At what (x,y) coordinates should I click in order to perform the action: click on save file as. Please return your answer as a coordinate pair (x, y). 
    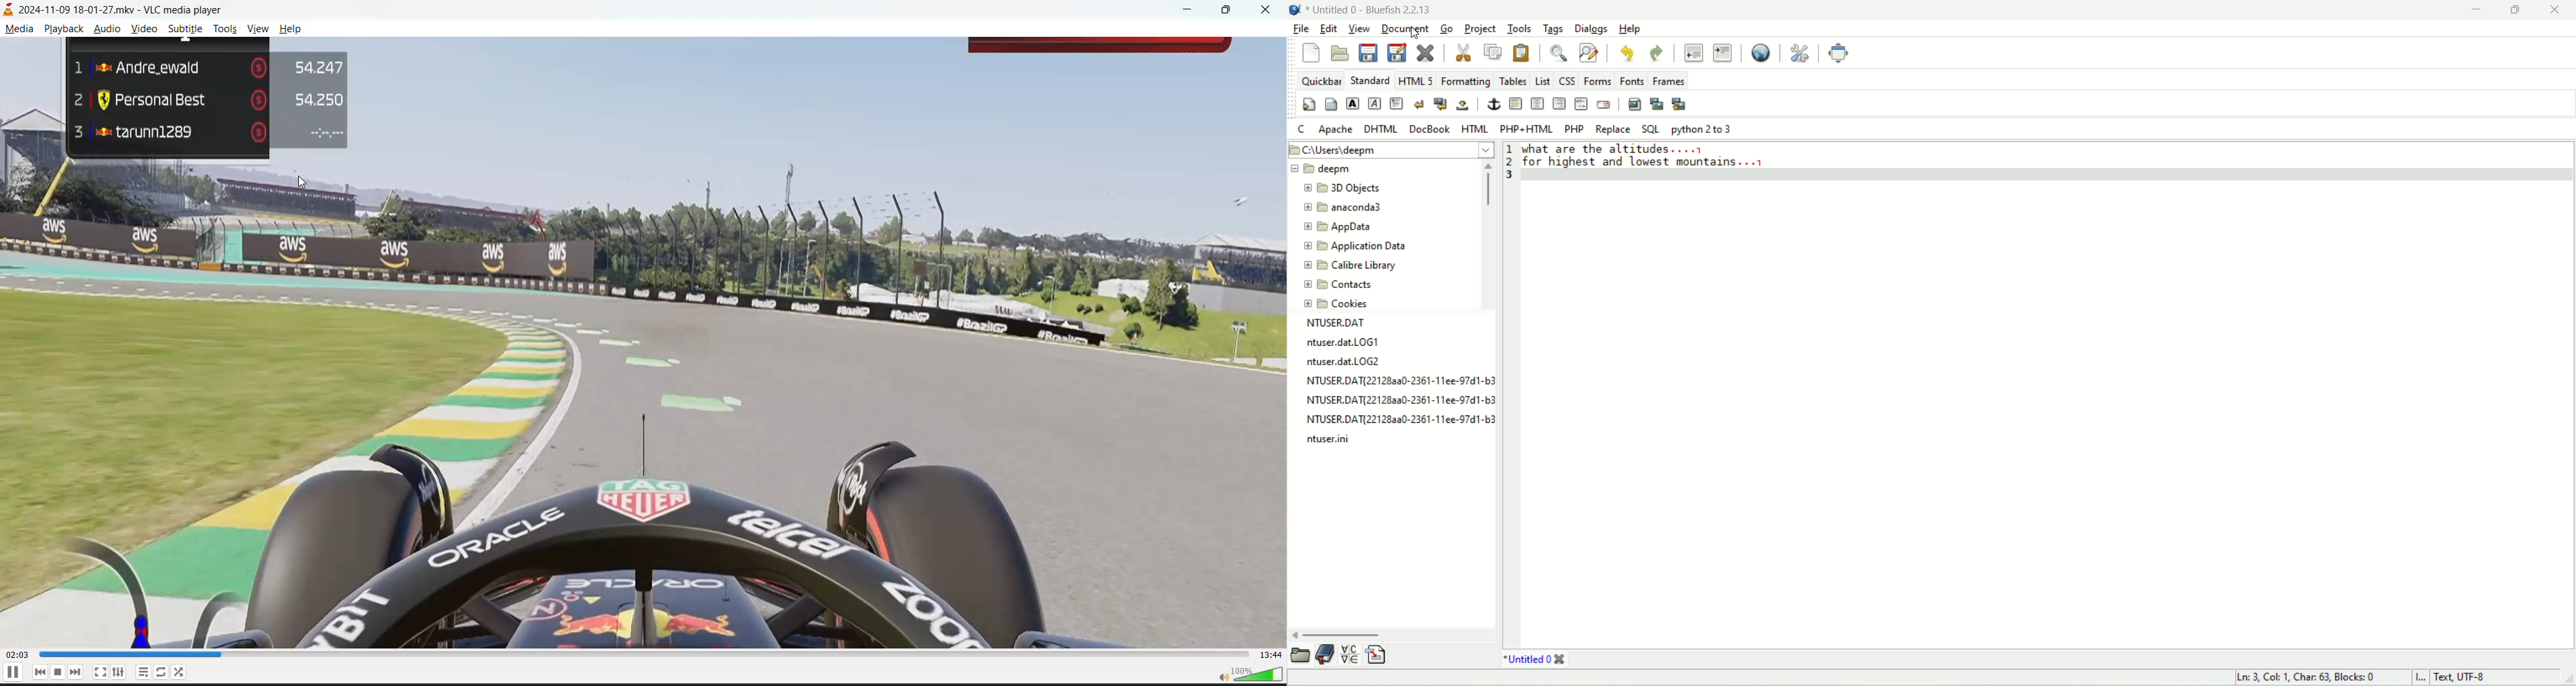
    Looking at the image, I should click on (1397, 52).